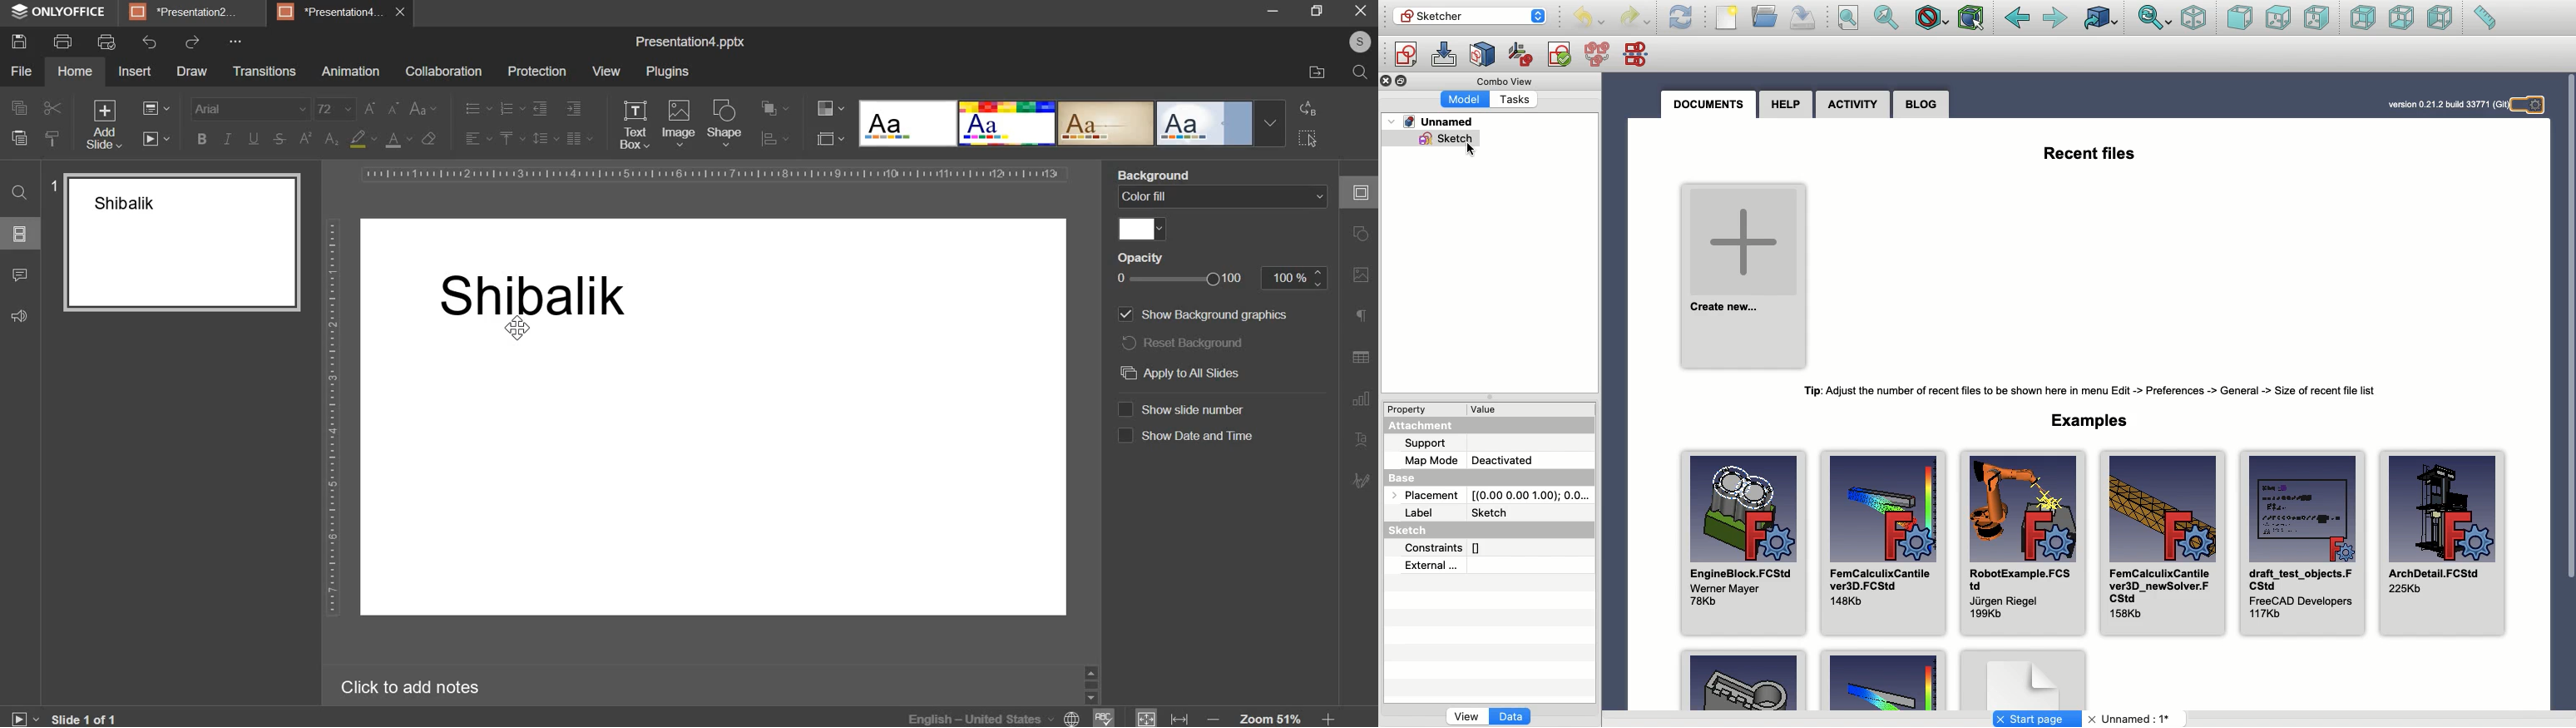  Describe the element at coordinates (1355, 42) in the screenshot. I see `Profile photo` at that location.